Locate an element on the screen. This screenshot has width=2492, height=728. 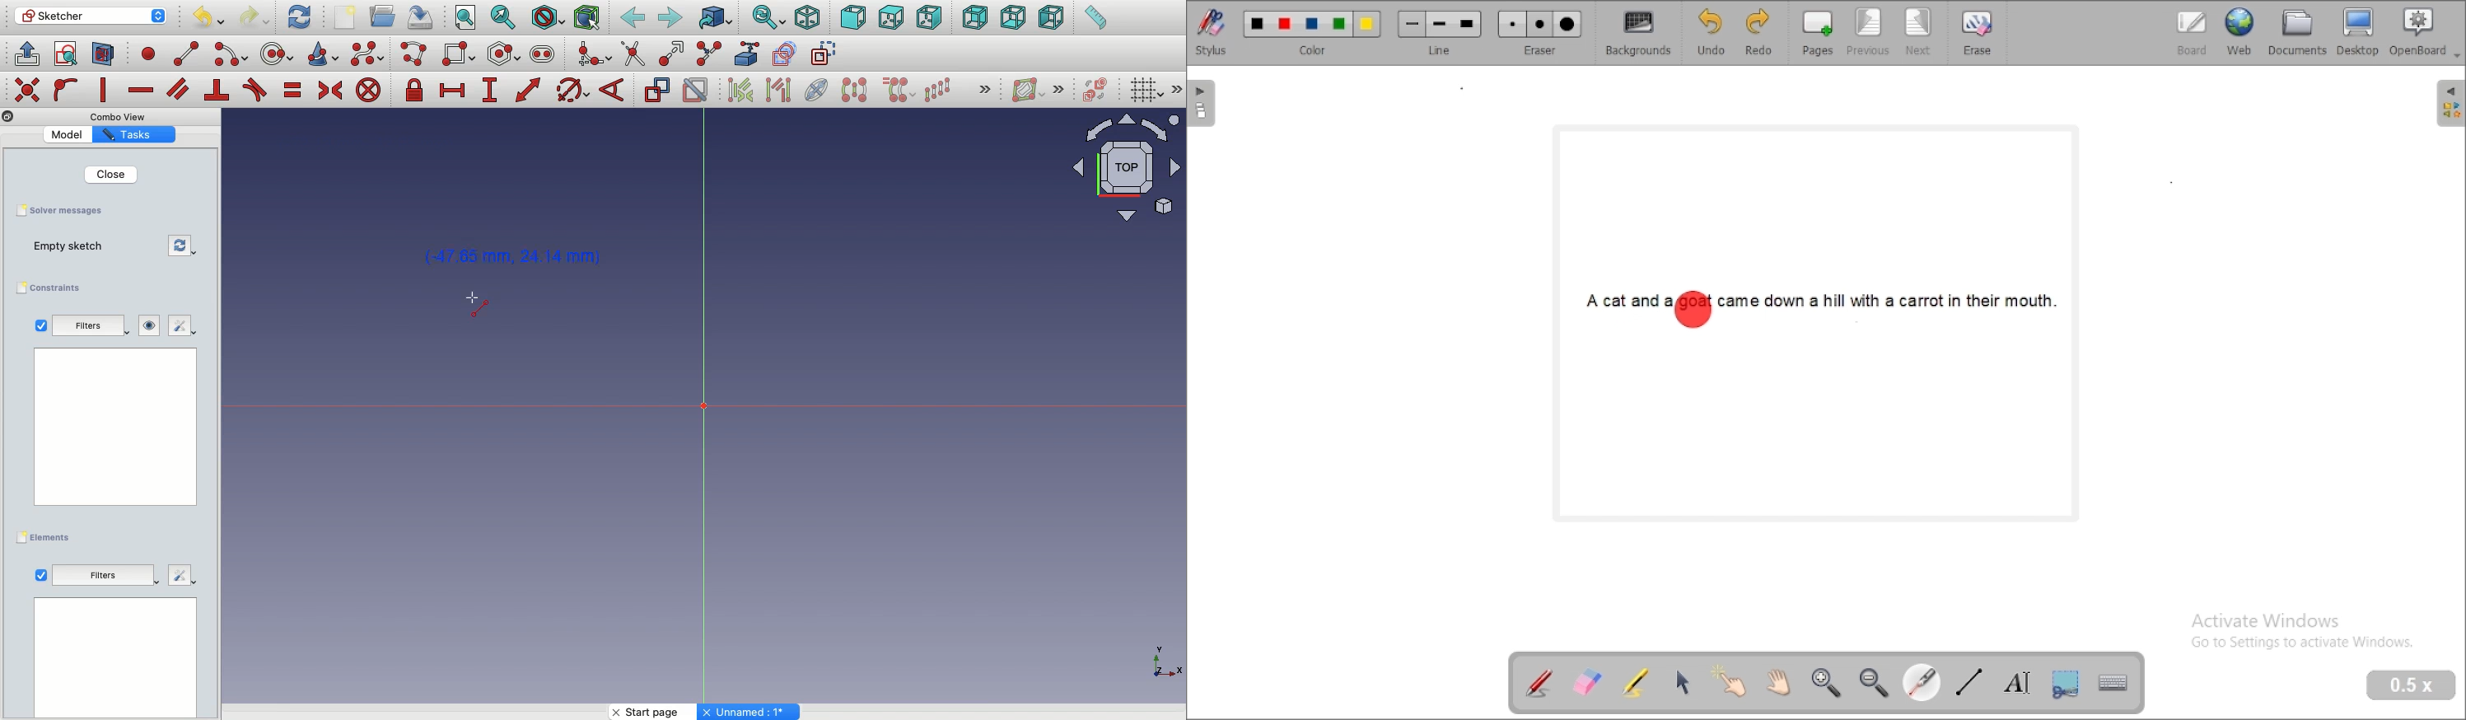
Undo is located at coordinates (207, 18).